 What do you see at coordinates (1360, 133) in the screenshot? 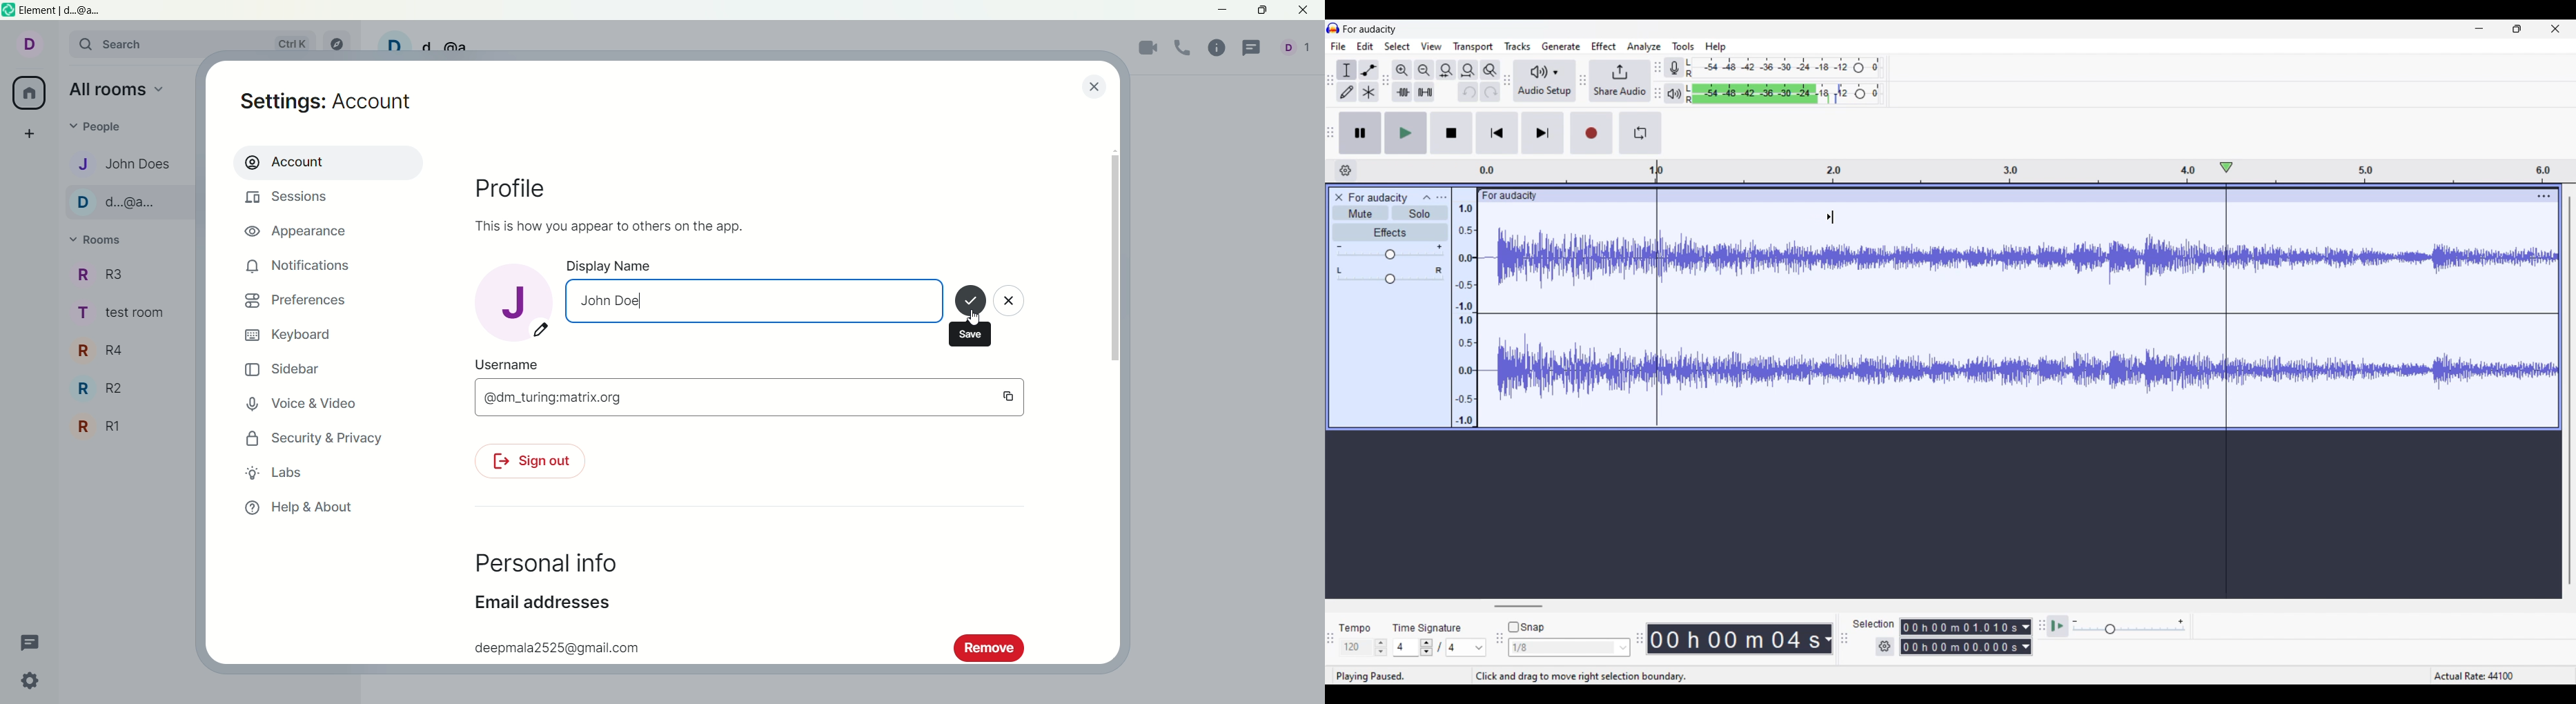
I see `Pause` at bounding box center [1360, 133].